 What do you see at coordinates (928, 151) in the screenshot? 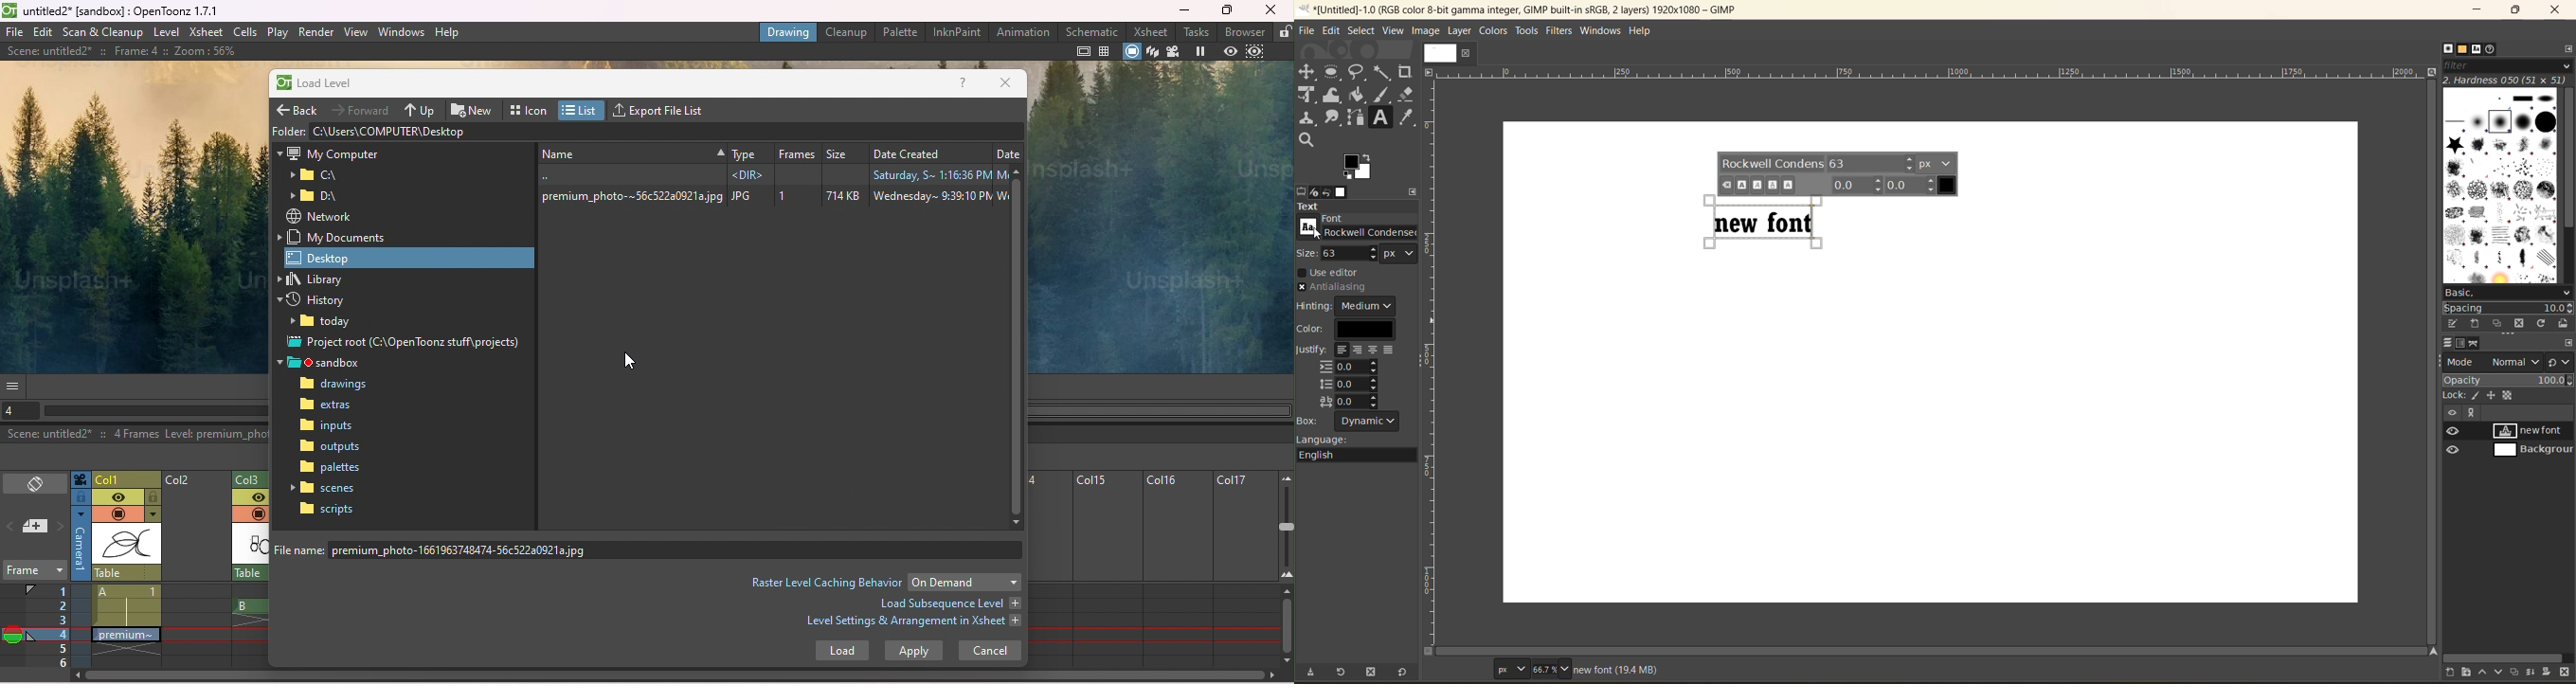
I see `Date created` at bounding box center [928, 151].